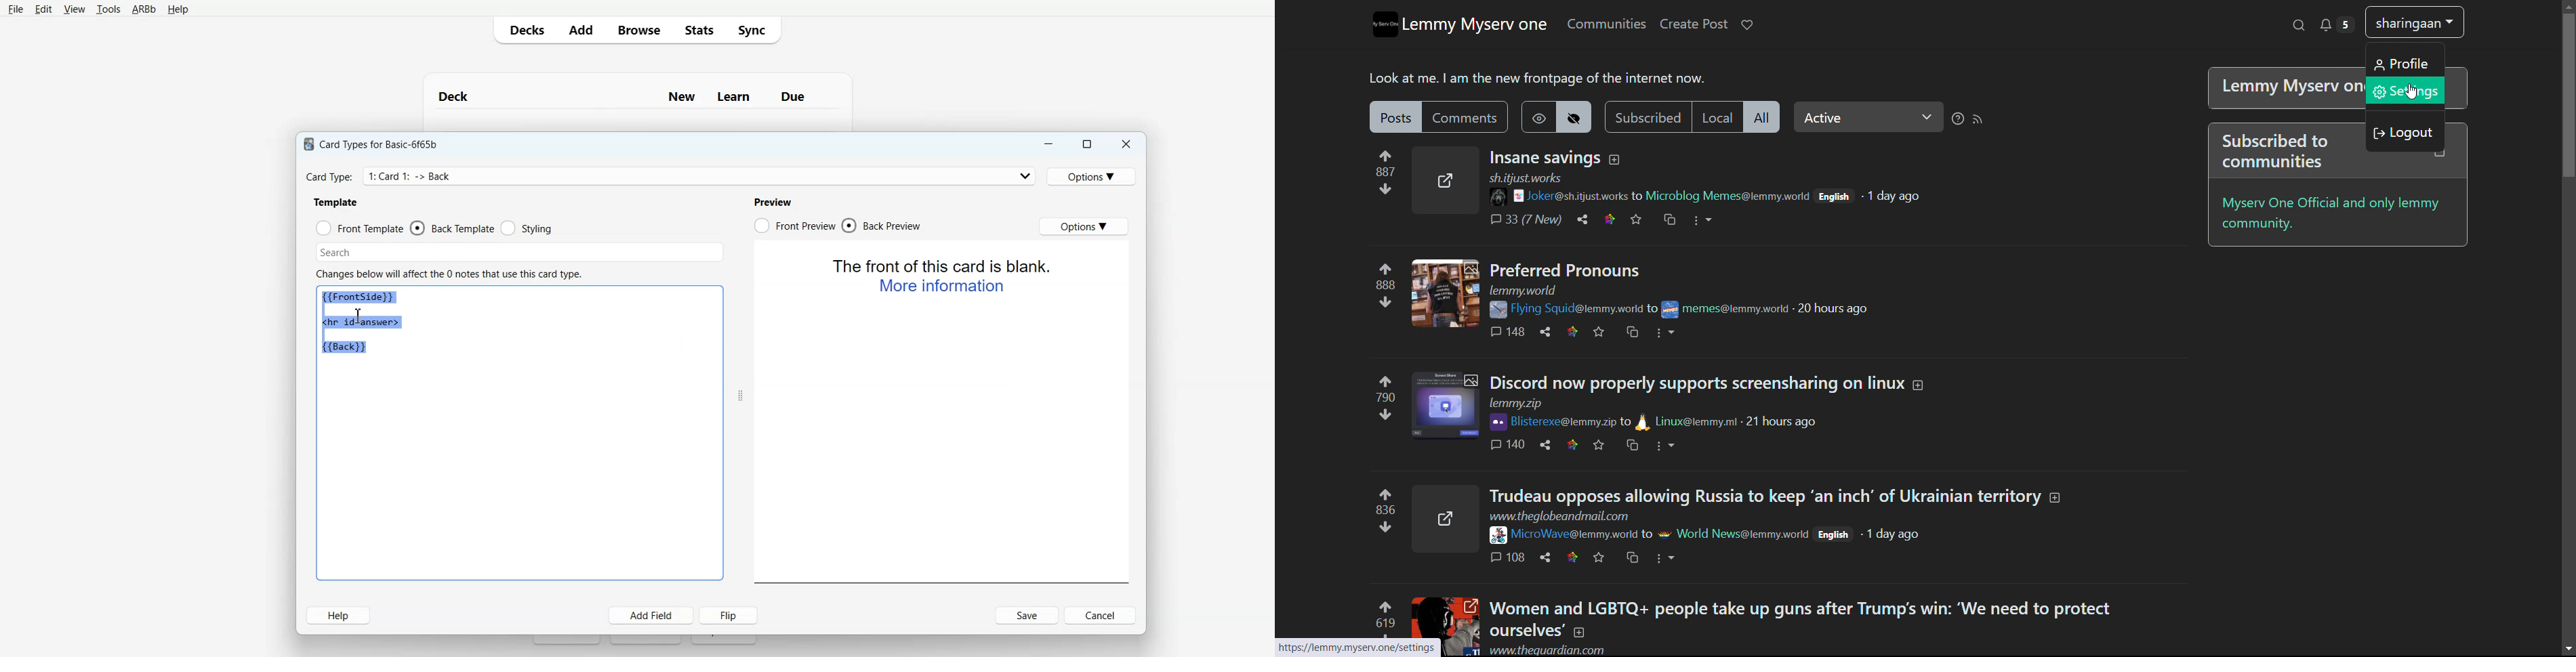 This screenshot has height=672, width=2576. What do you see at coordinates (1557, 197) in the screenshot?
I see `joke@sh.itjust.works` at bounding box center [1557, 197].